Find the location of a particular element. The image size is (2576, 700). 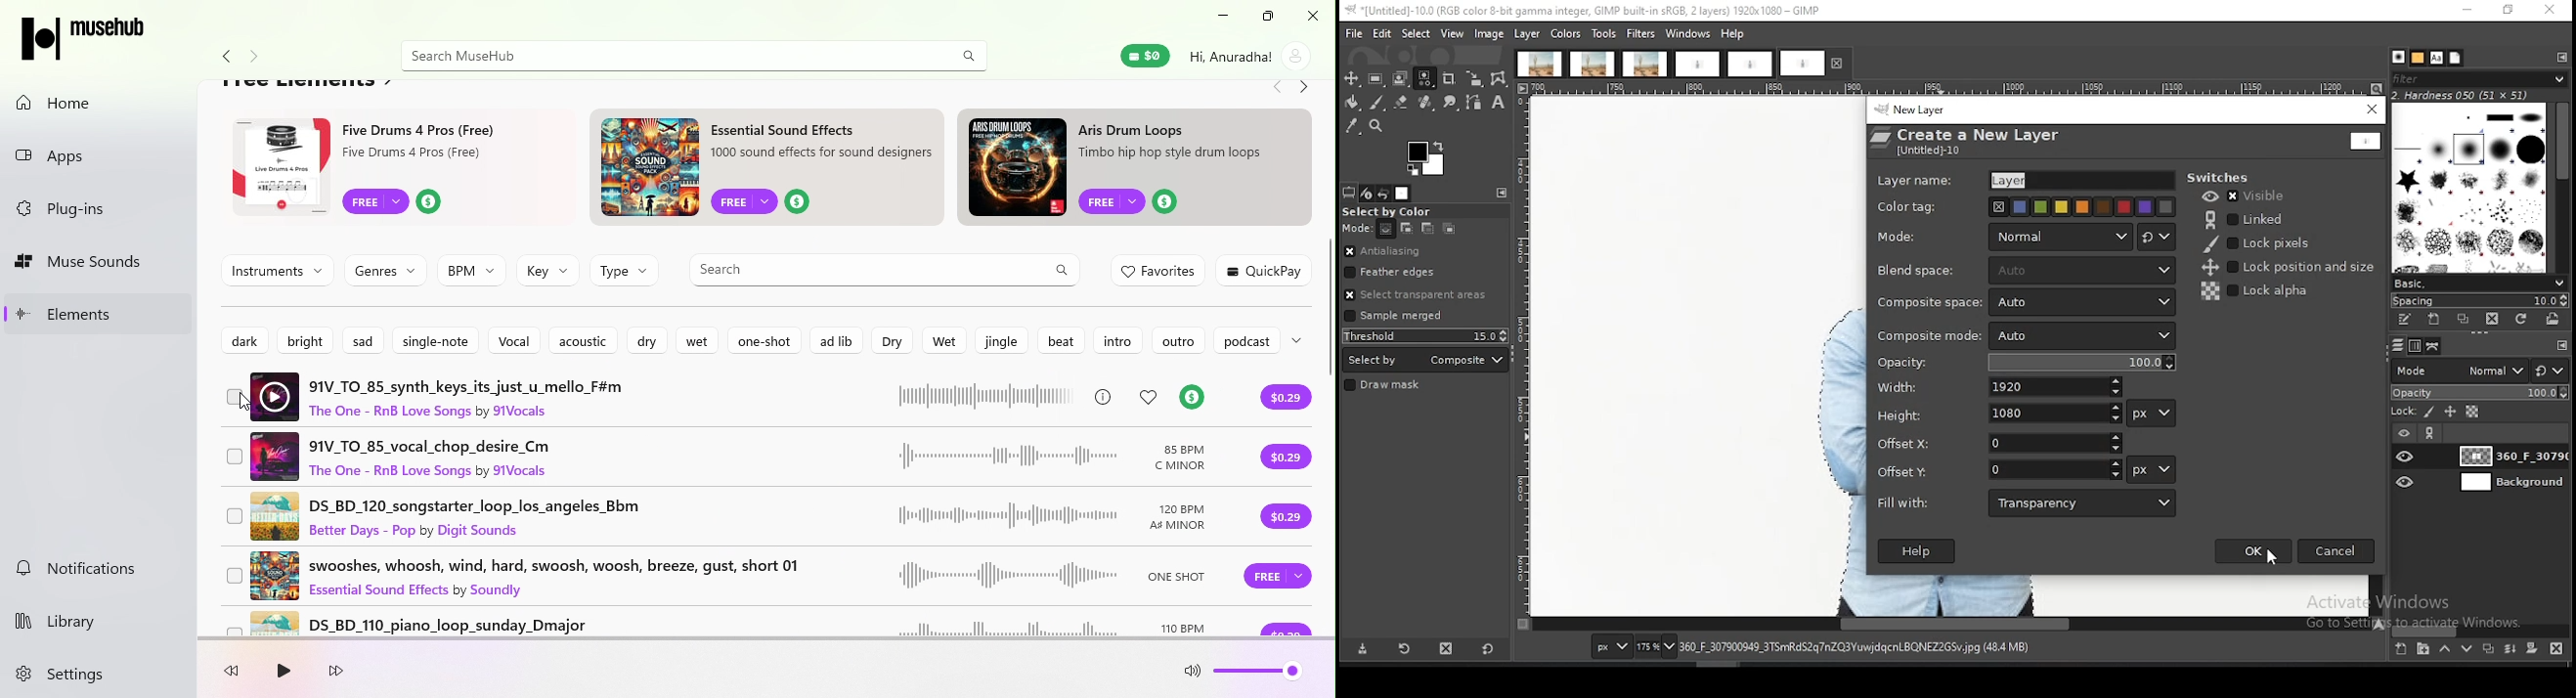

configure this tab is located at coordinates (2560, 56).